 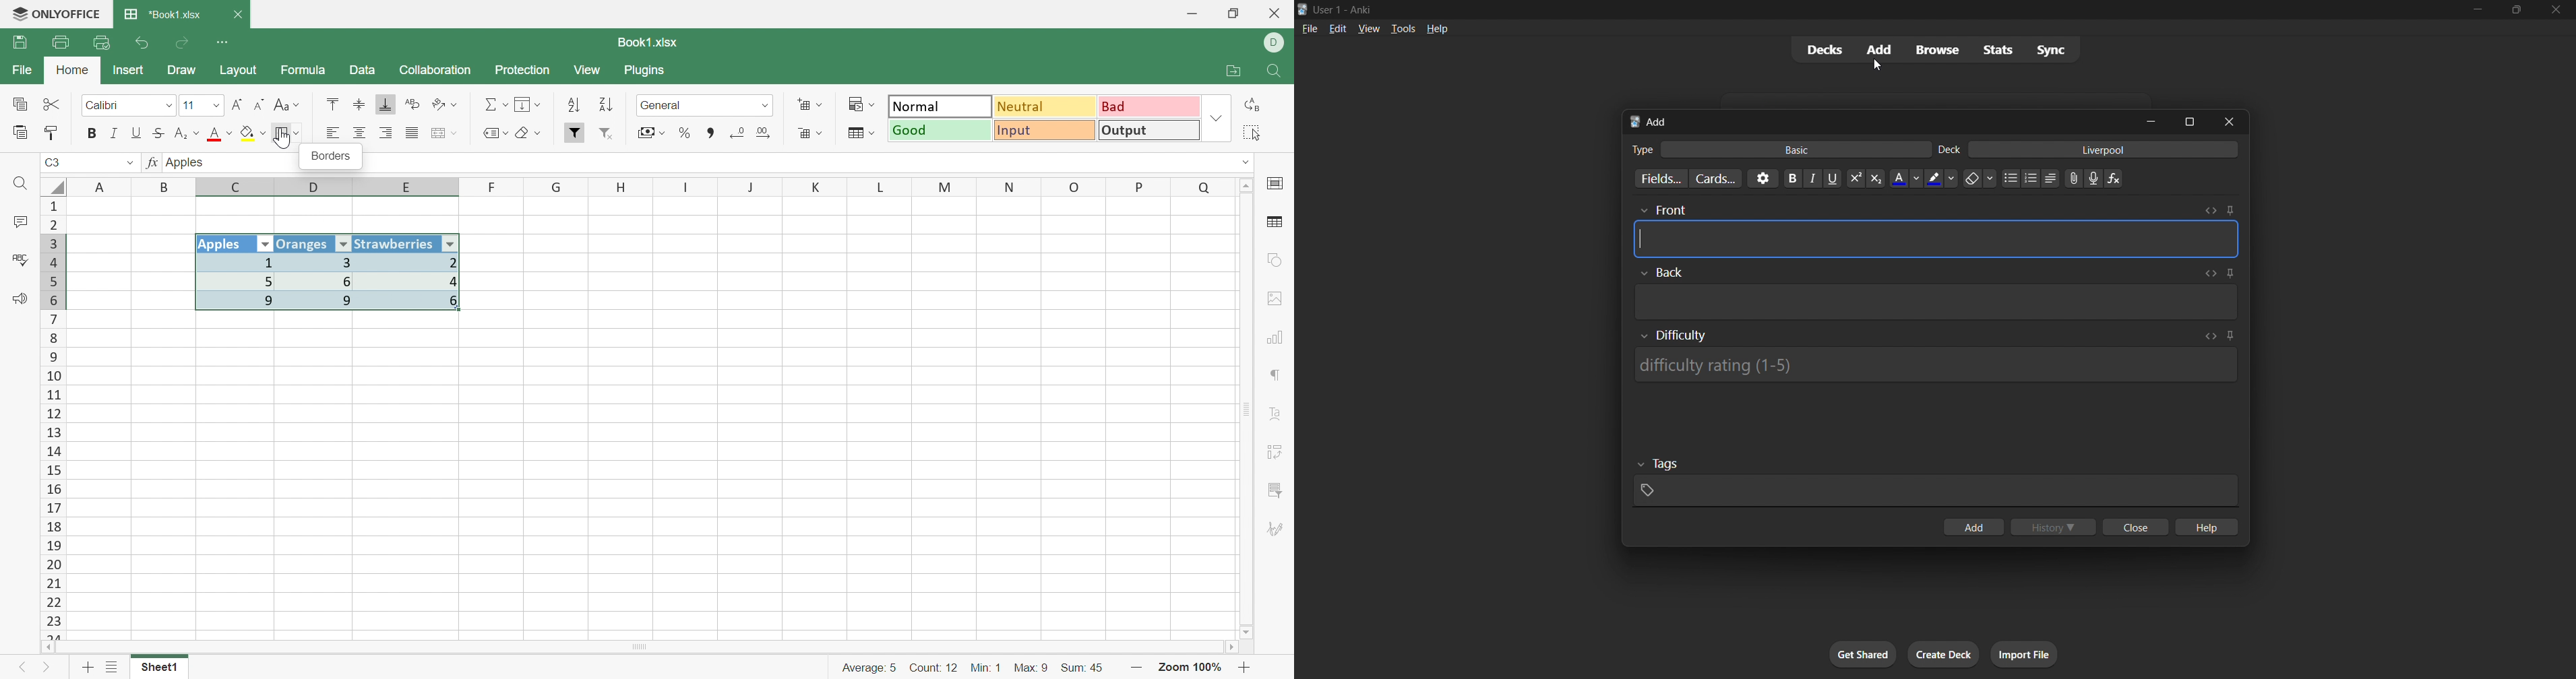 I want to click on Paste, so click(x=21, y=133).